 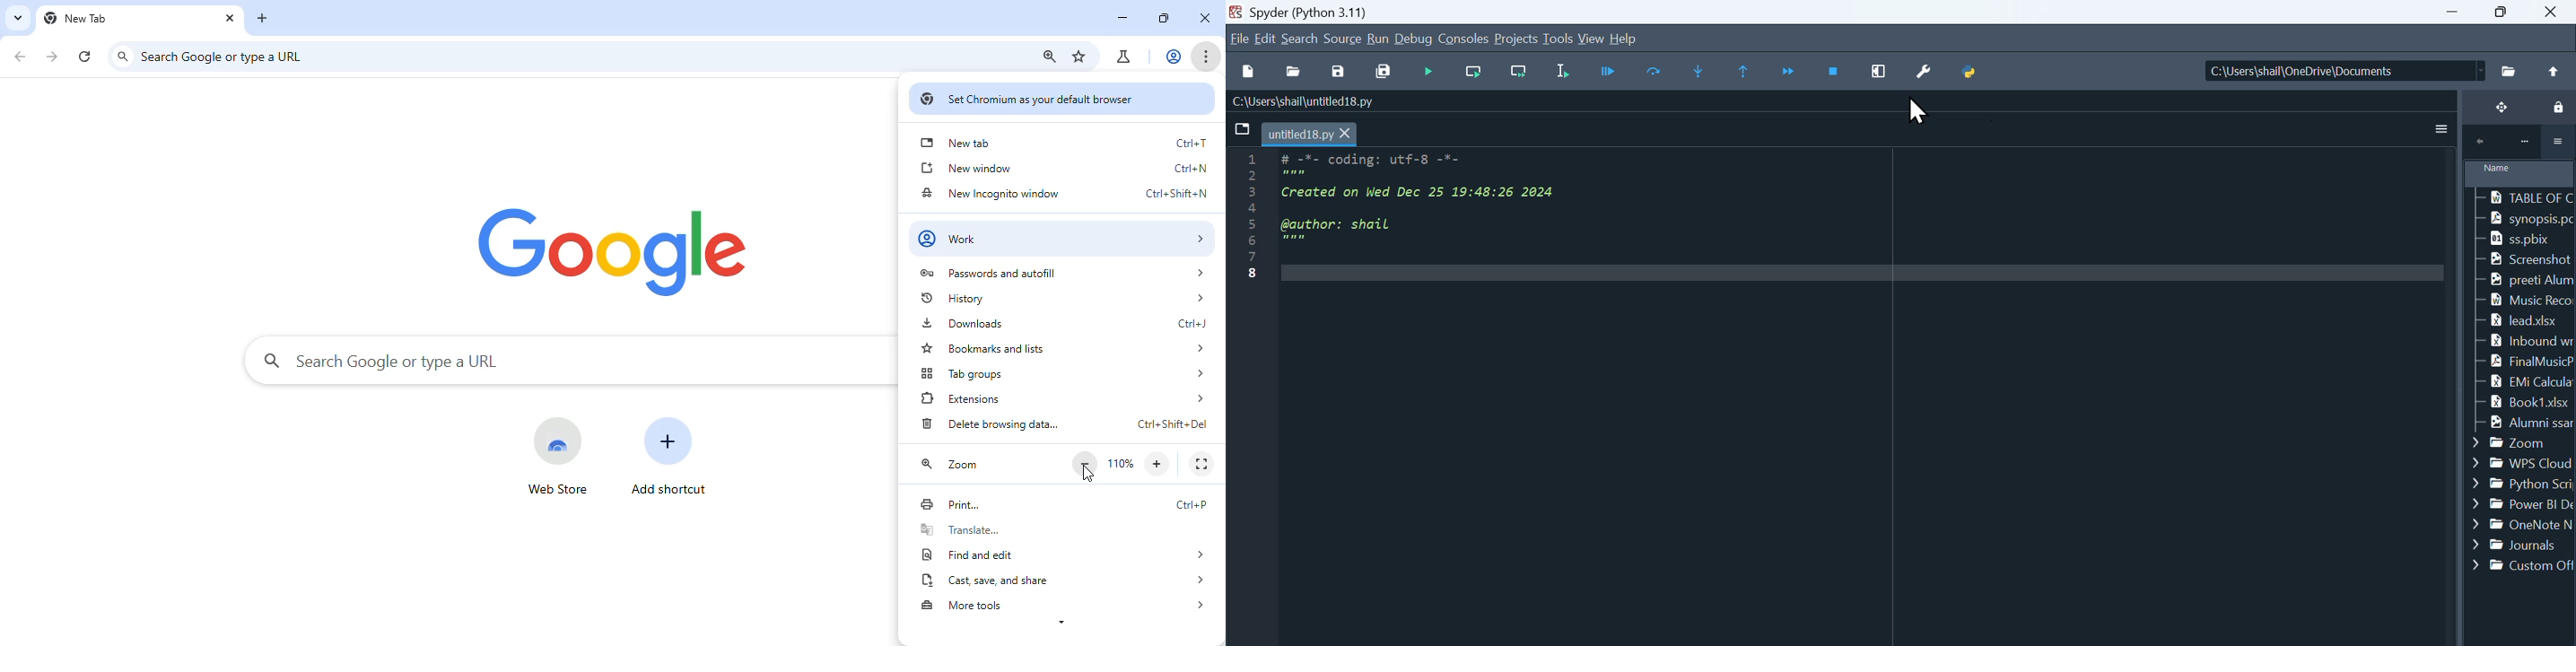 What do you see at coordinates (1122, 18) in the screenshot?
I see `minimize` at bounding box center [1122, 18].